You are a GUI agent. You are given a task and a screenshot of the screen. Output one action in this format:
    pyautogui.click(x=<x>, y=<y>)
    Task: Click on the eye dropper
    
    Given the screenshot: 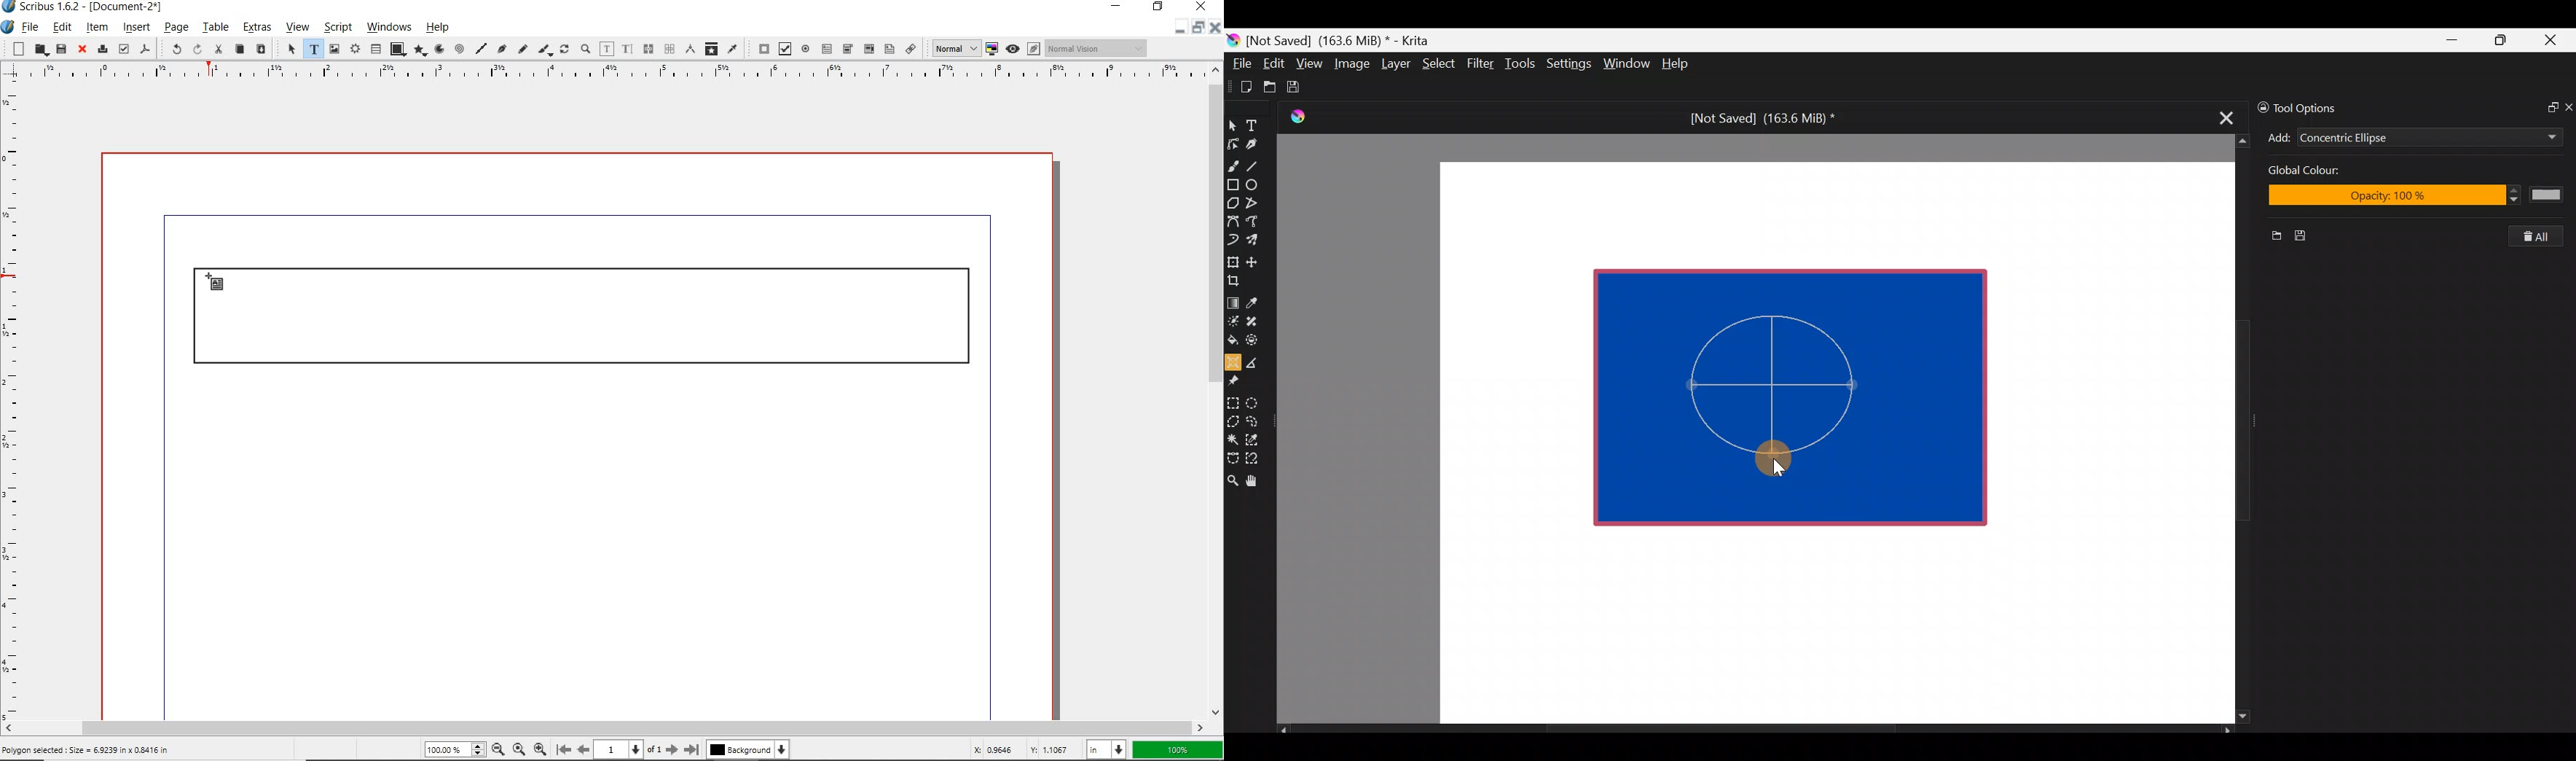 What is the action you would take?
    pyautogui.click(x=732, y=50)
    